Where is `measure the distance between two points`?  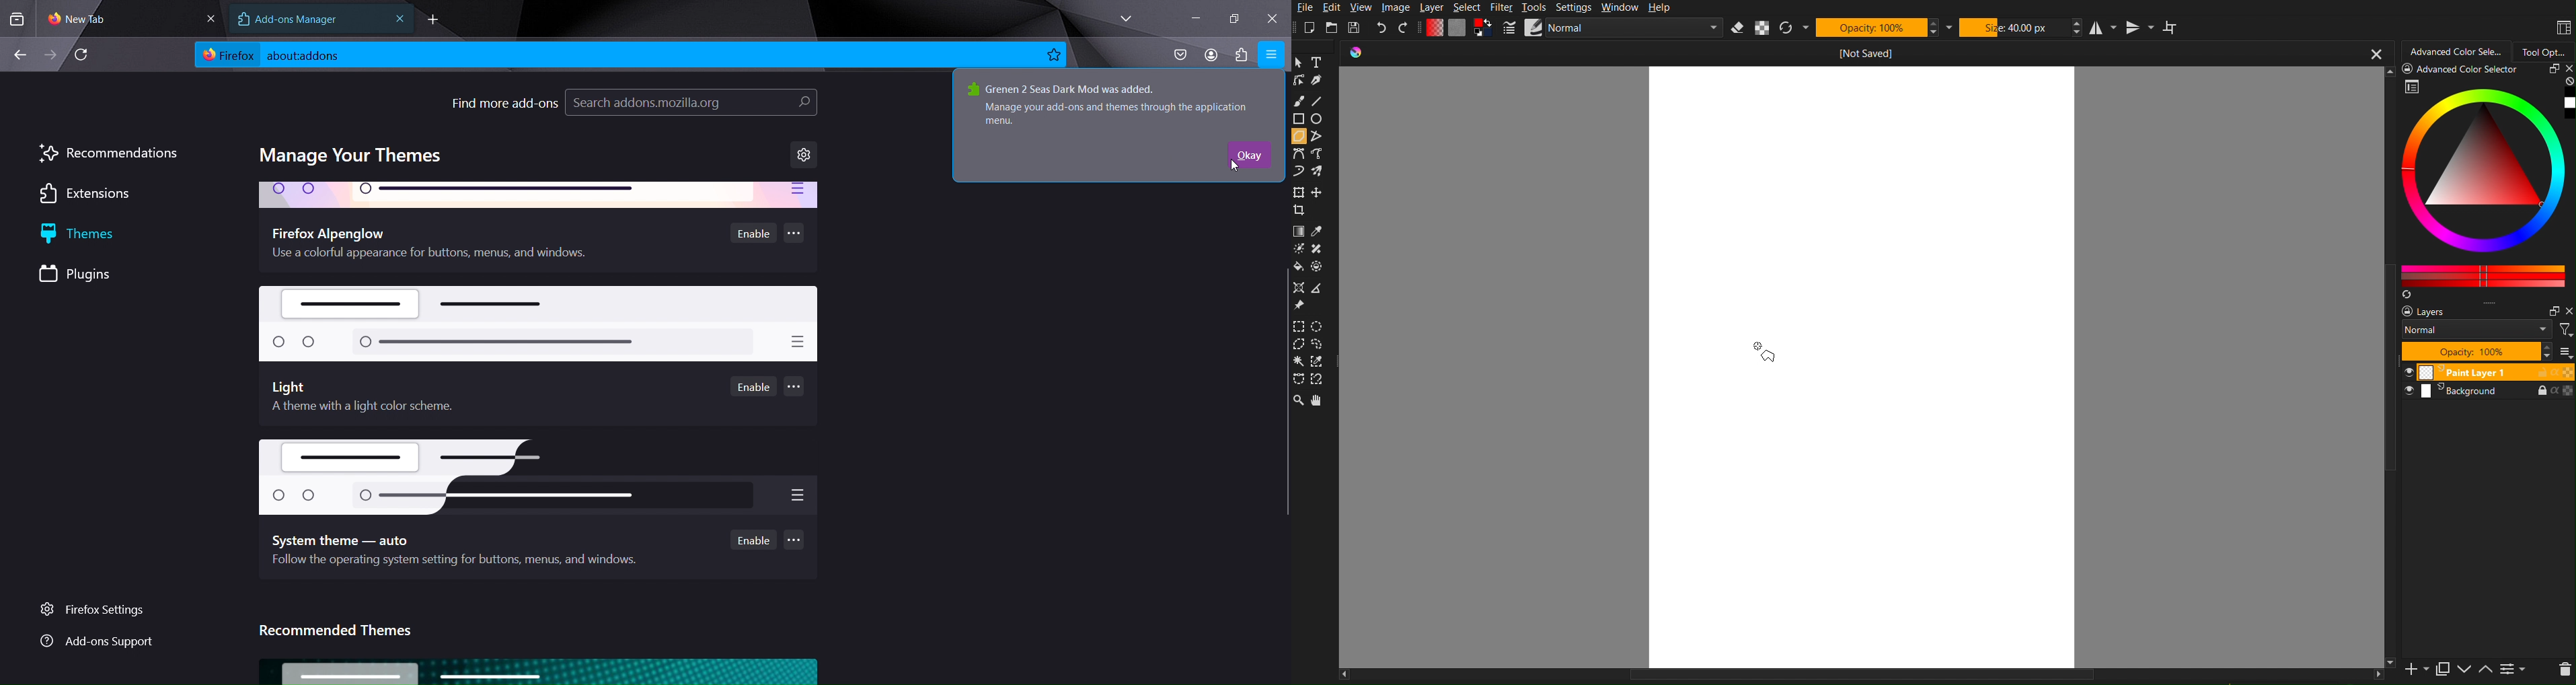 measure the distance between two points is located at coordinates (1322, 290).